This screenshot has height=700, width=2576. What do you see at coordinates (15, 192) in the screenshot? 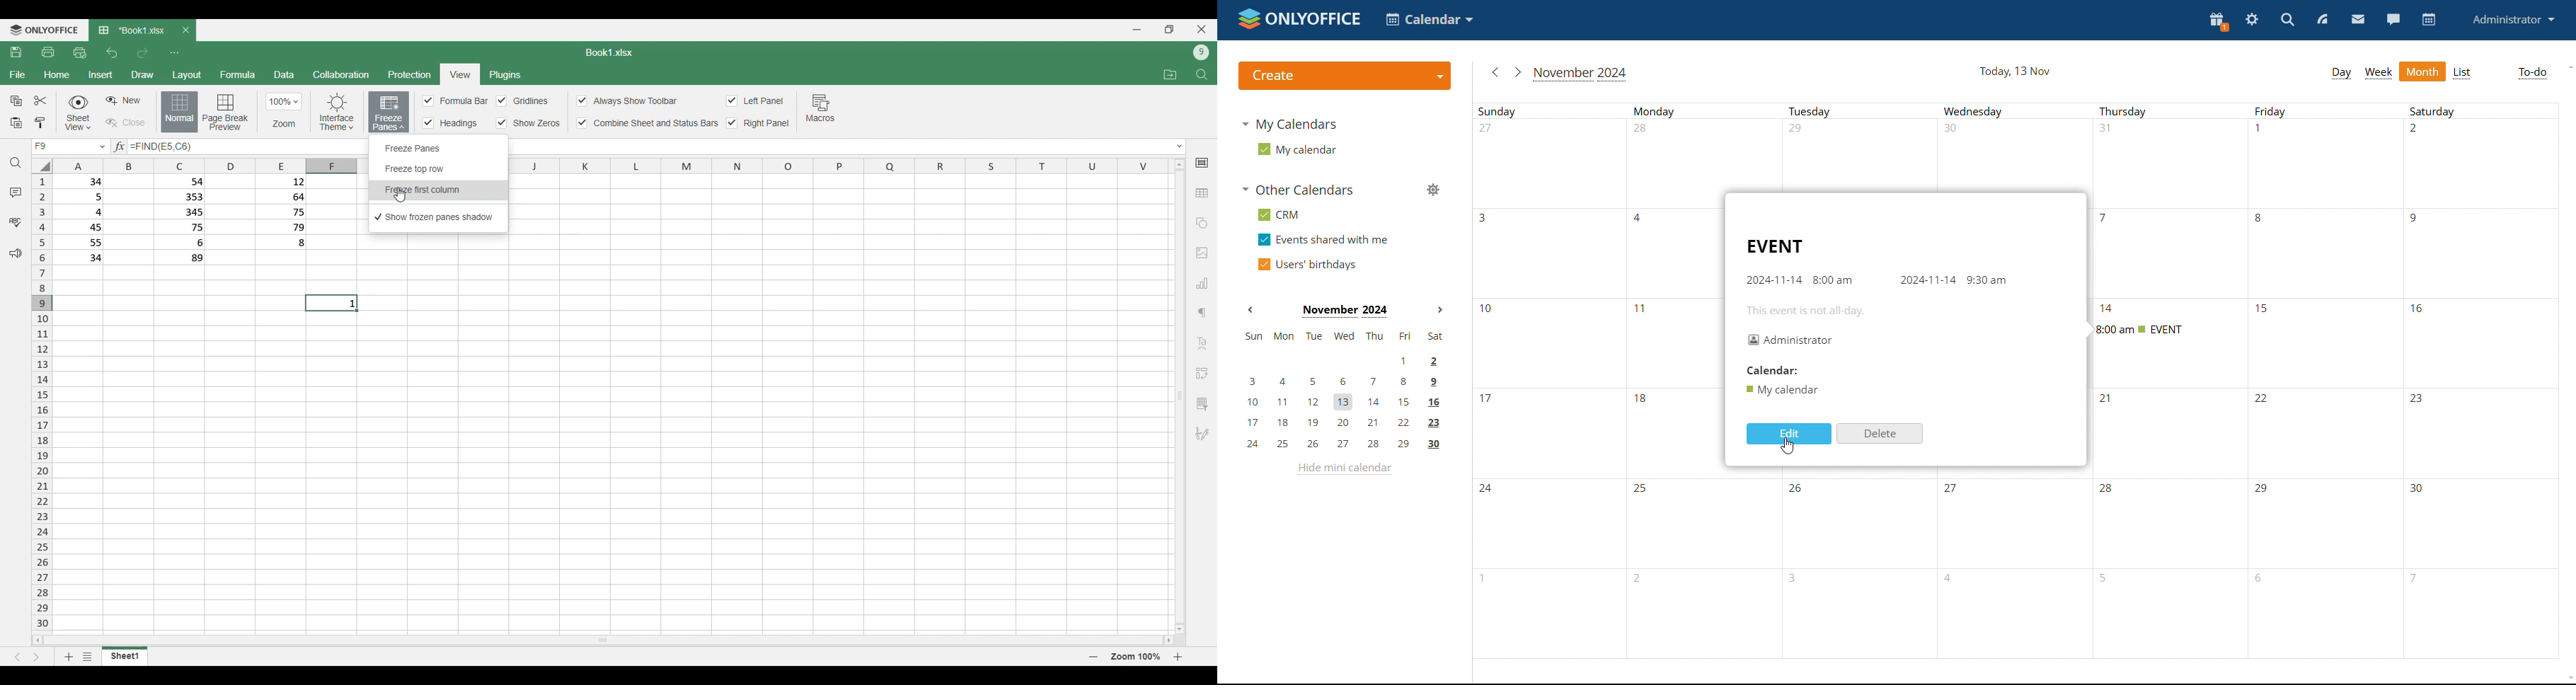
I see `Comments` at bounding box center [15, 192].